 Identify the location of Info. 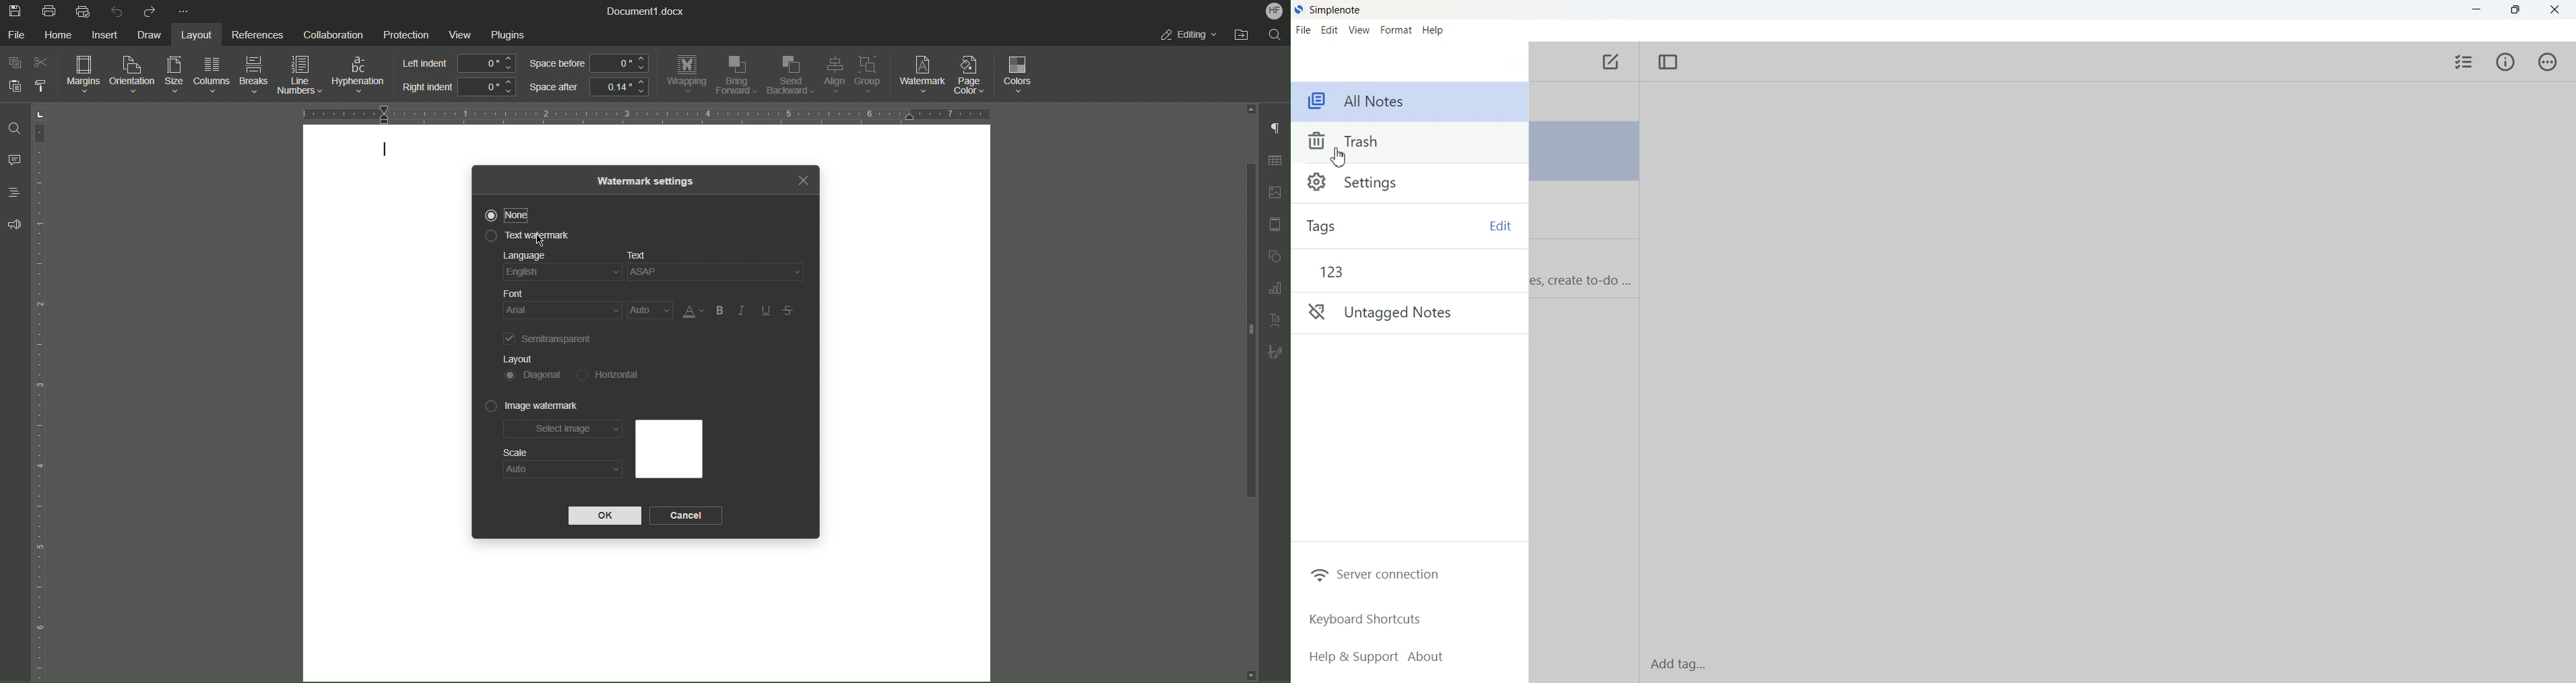
(2505, 62).